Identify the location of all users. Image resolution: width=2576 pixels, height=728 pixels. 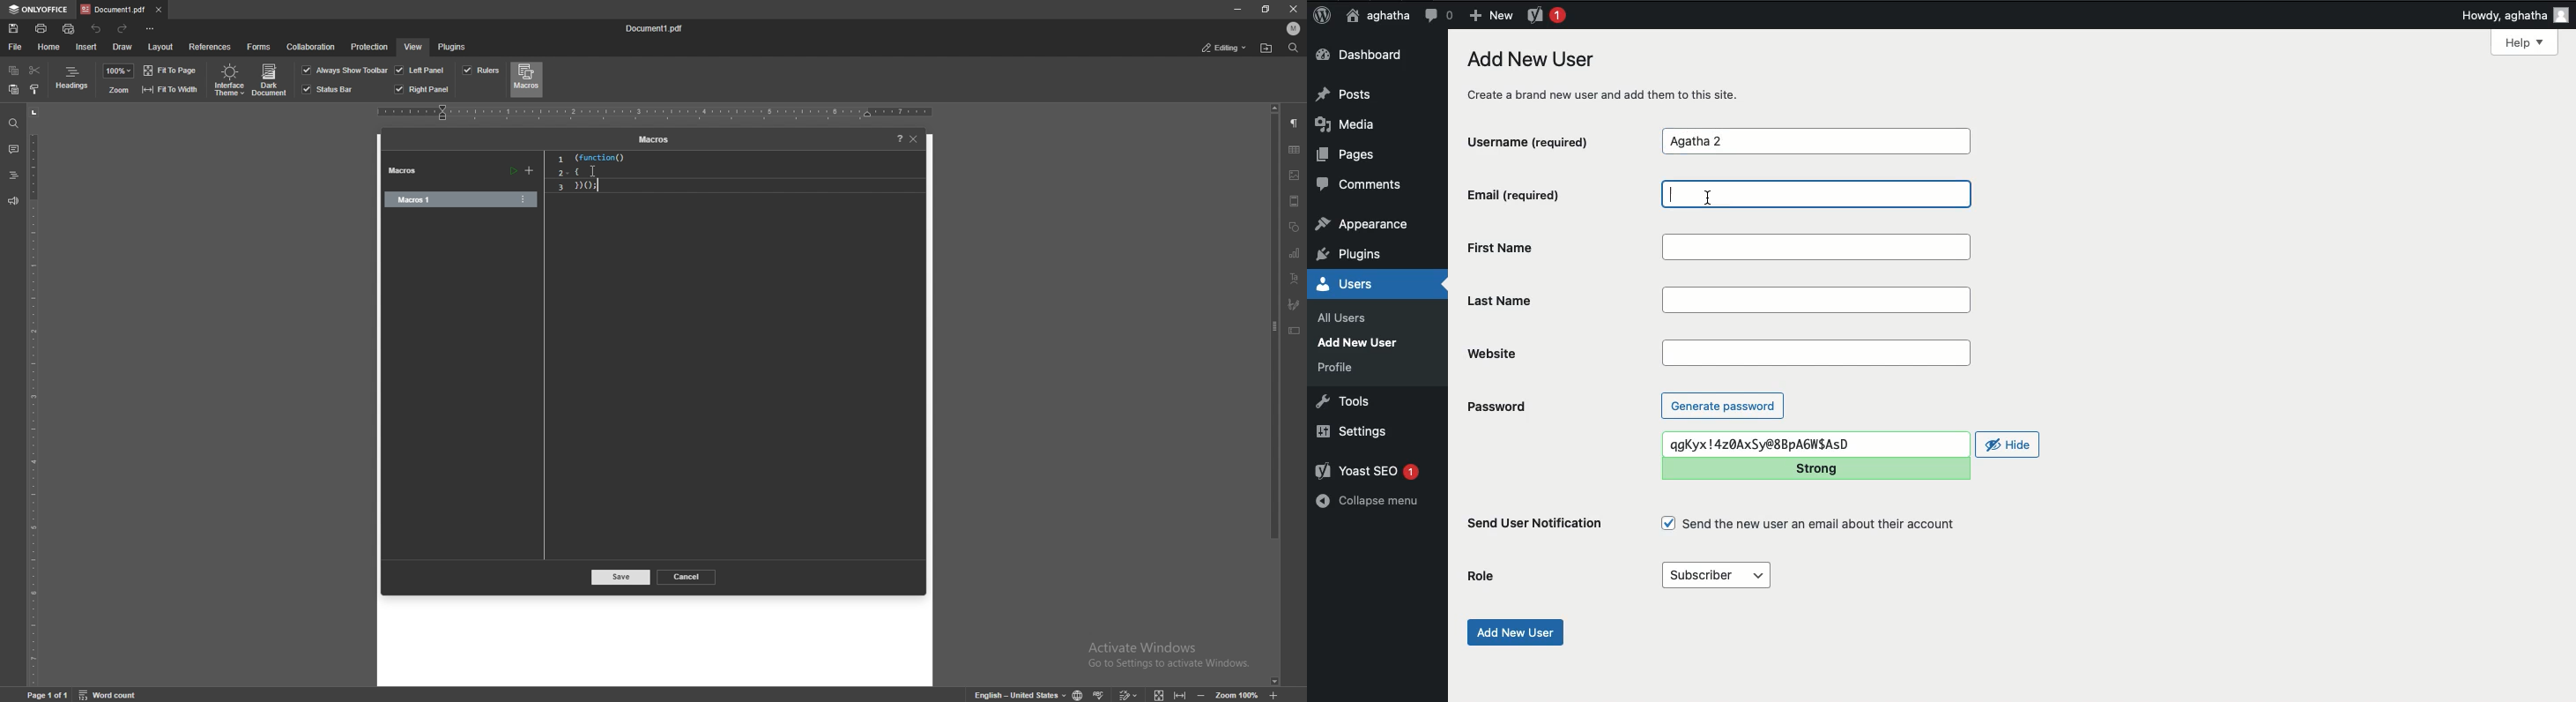
(1347, 318).